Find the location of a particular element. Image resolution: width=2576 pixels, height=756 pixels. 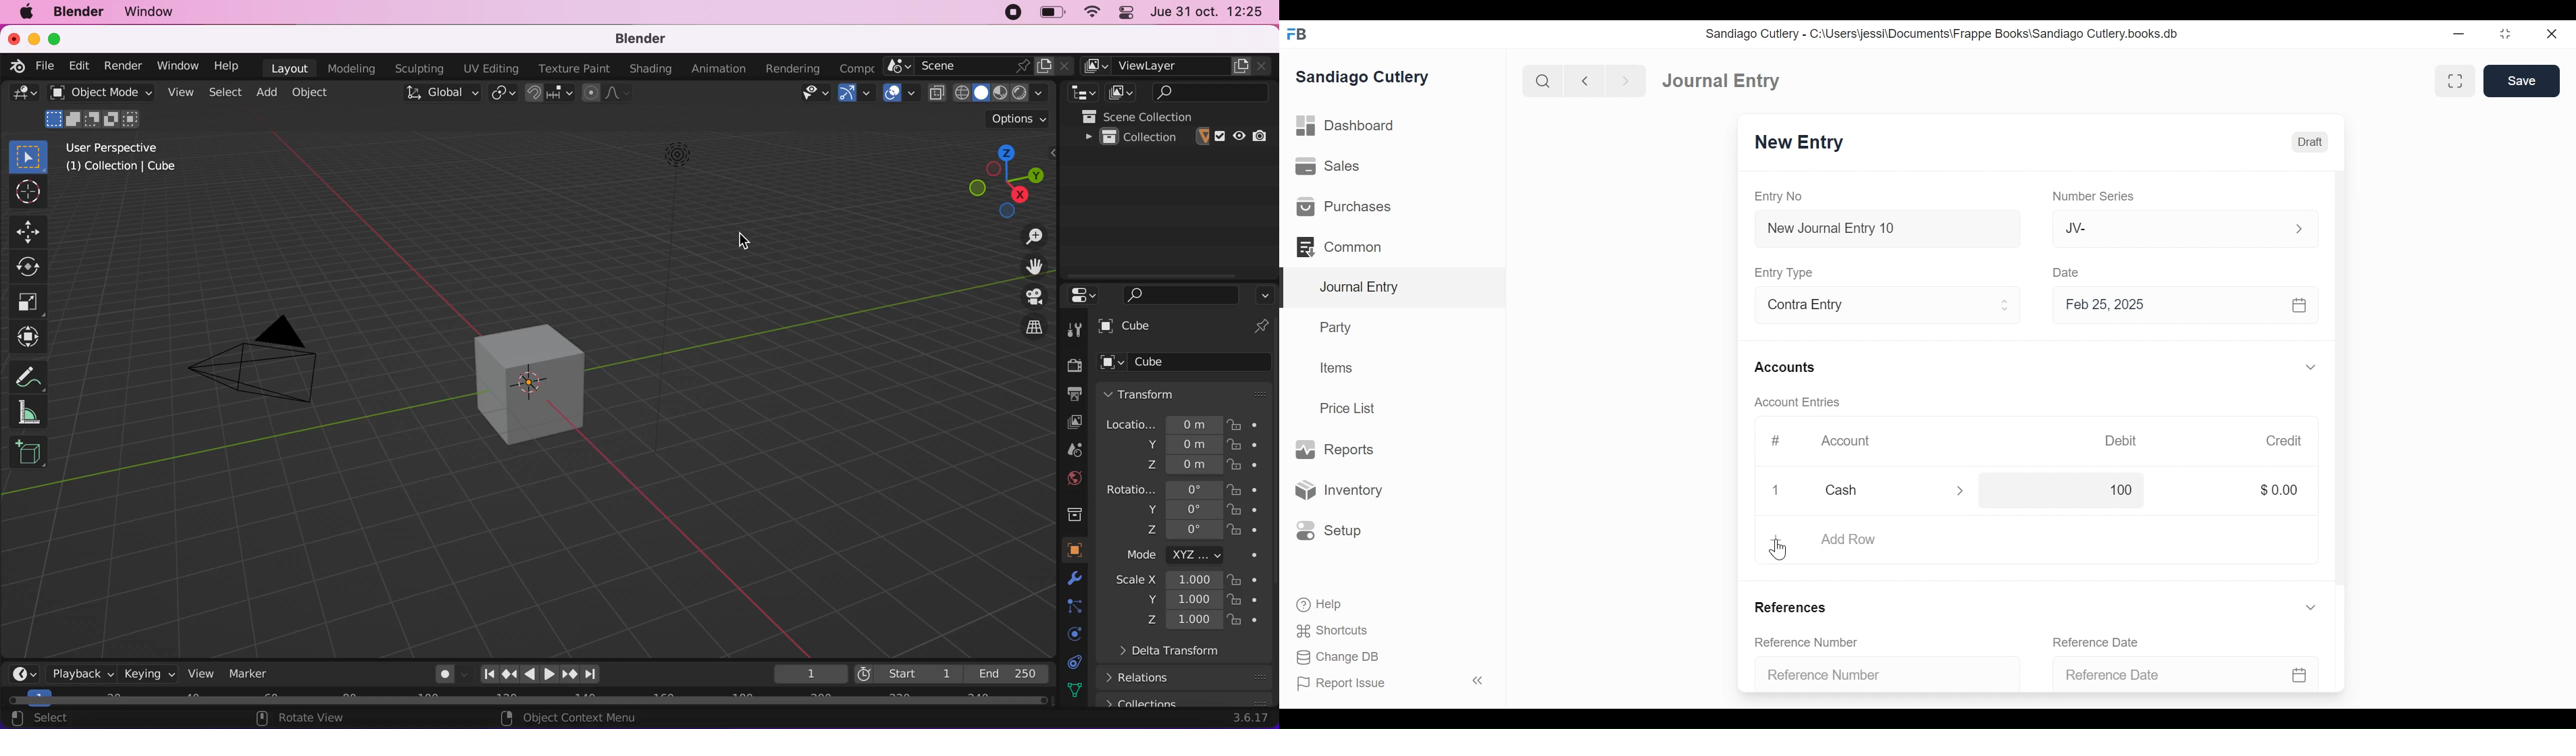

Reference Number is located at coordinates (1880, 673).